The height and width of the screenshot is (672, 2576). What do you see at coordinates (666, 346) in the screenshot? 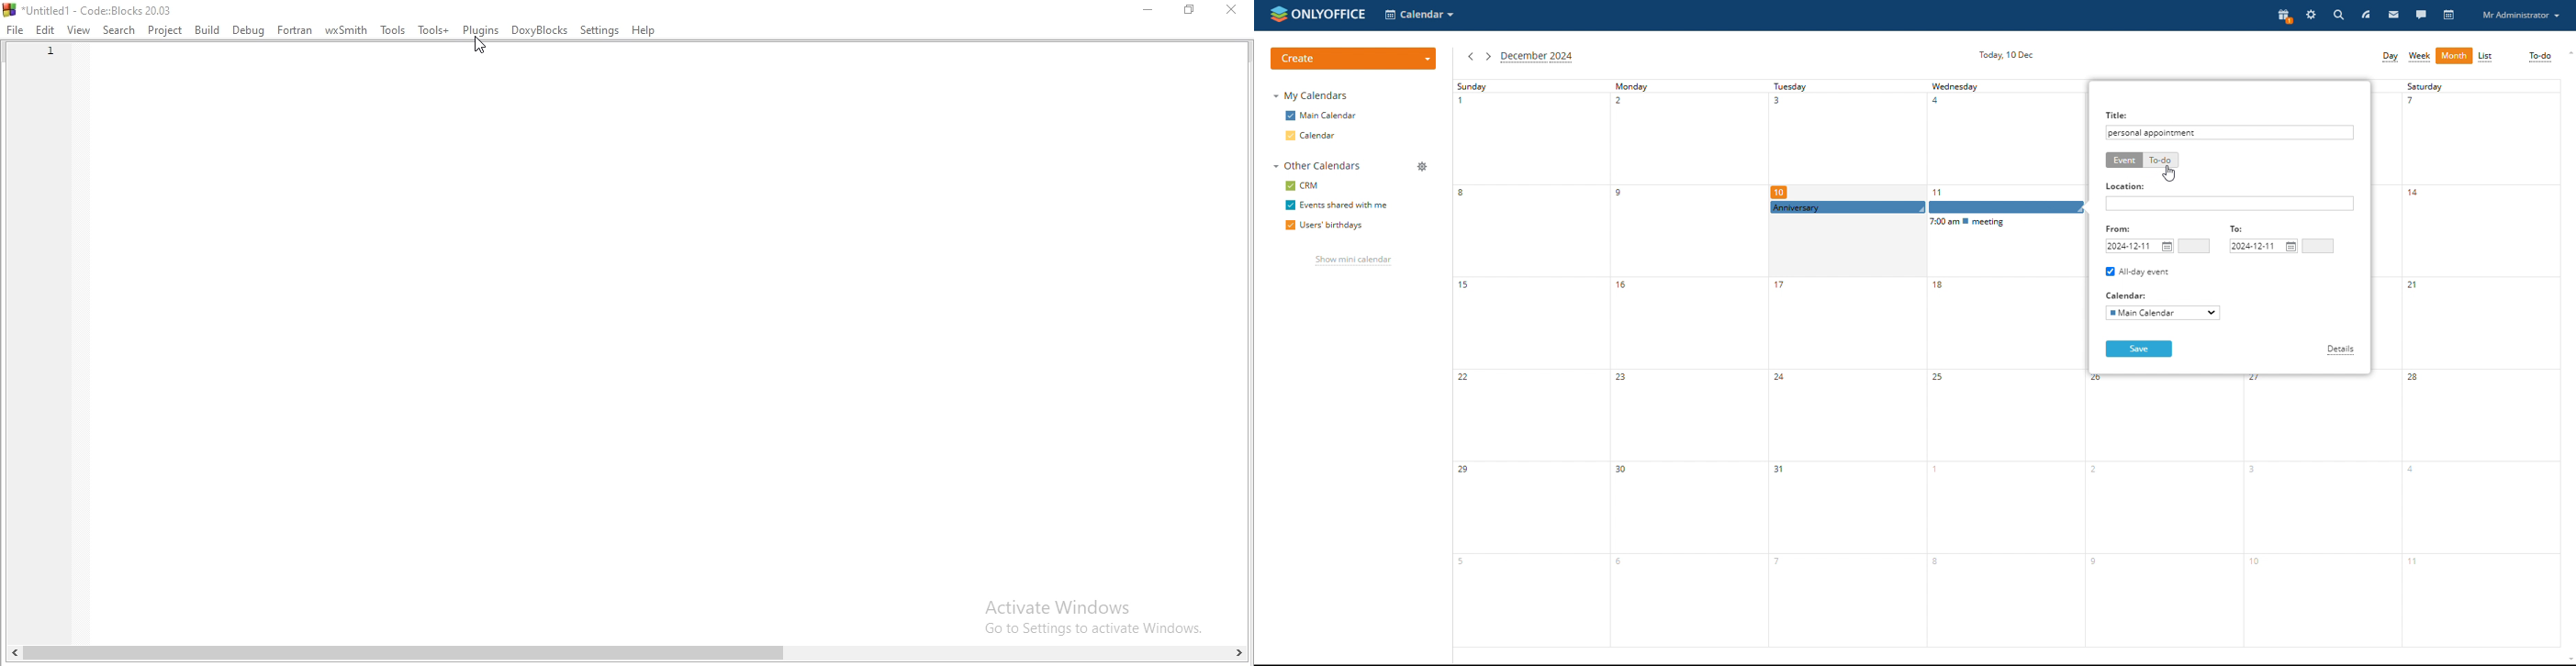
I see `coding area` at bounding box center [666, 346].